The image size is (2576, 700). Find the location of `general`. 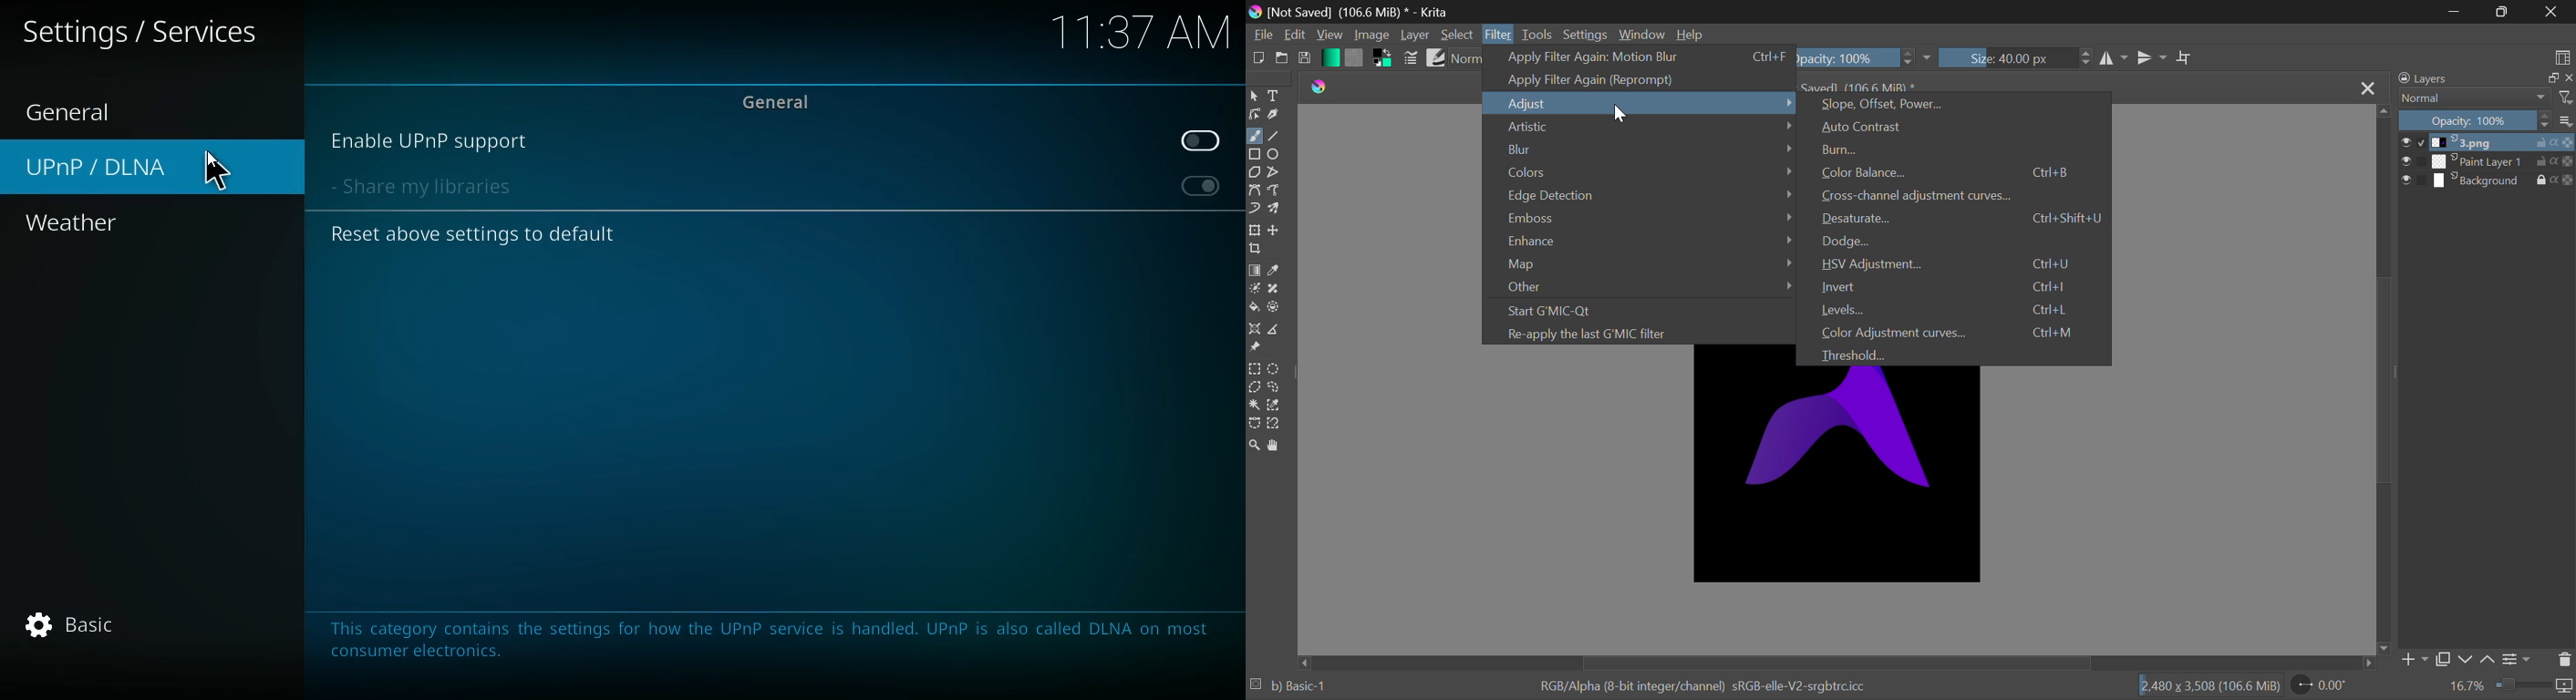

general is located at coordinates (92, 111).